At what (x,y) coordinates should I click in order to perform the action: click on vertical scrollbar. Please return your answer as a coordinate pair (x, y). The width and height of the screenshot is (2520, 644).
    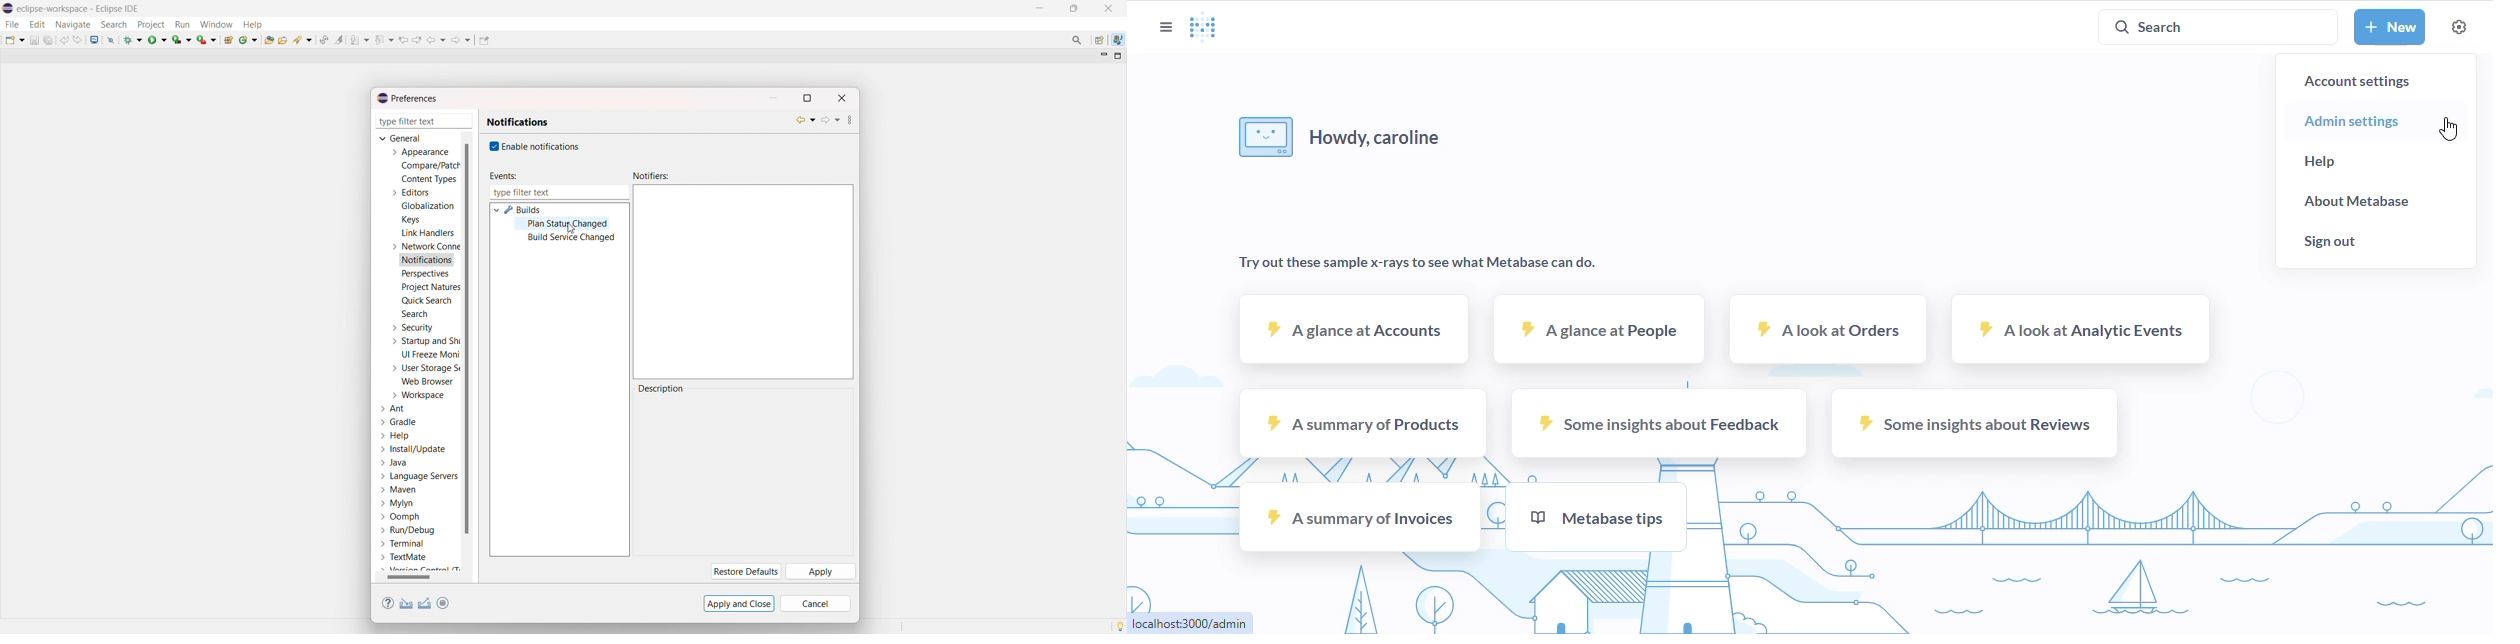
    Looking at the image, I should click on (466, 338).